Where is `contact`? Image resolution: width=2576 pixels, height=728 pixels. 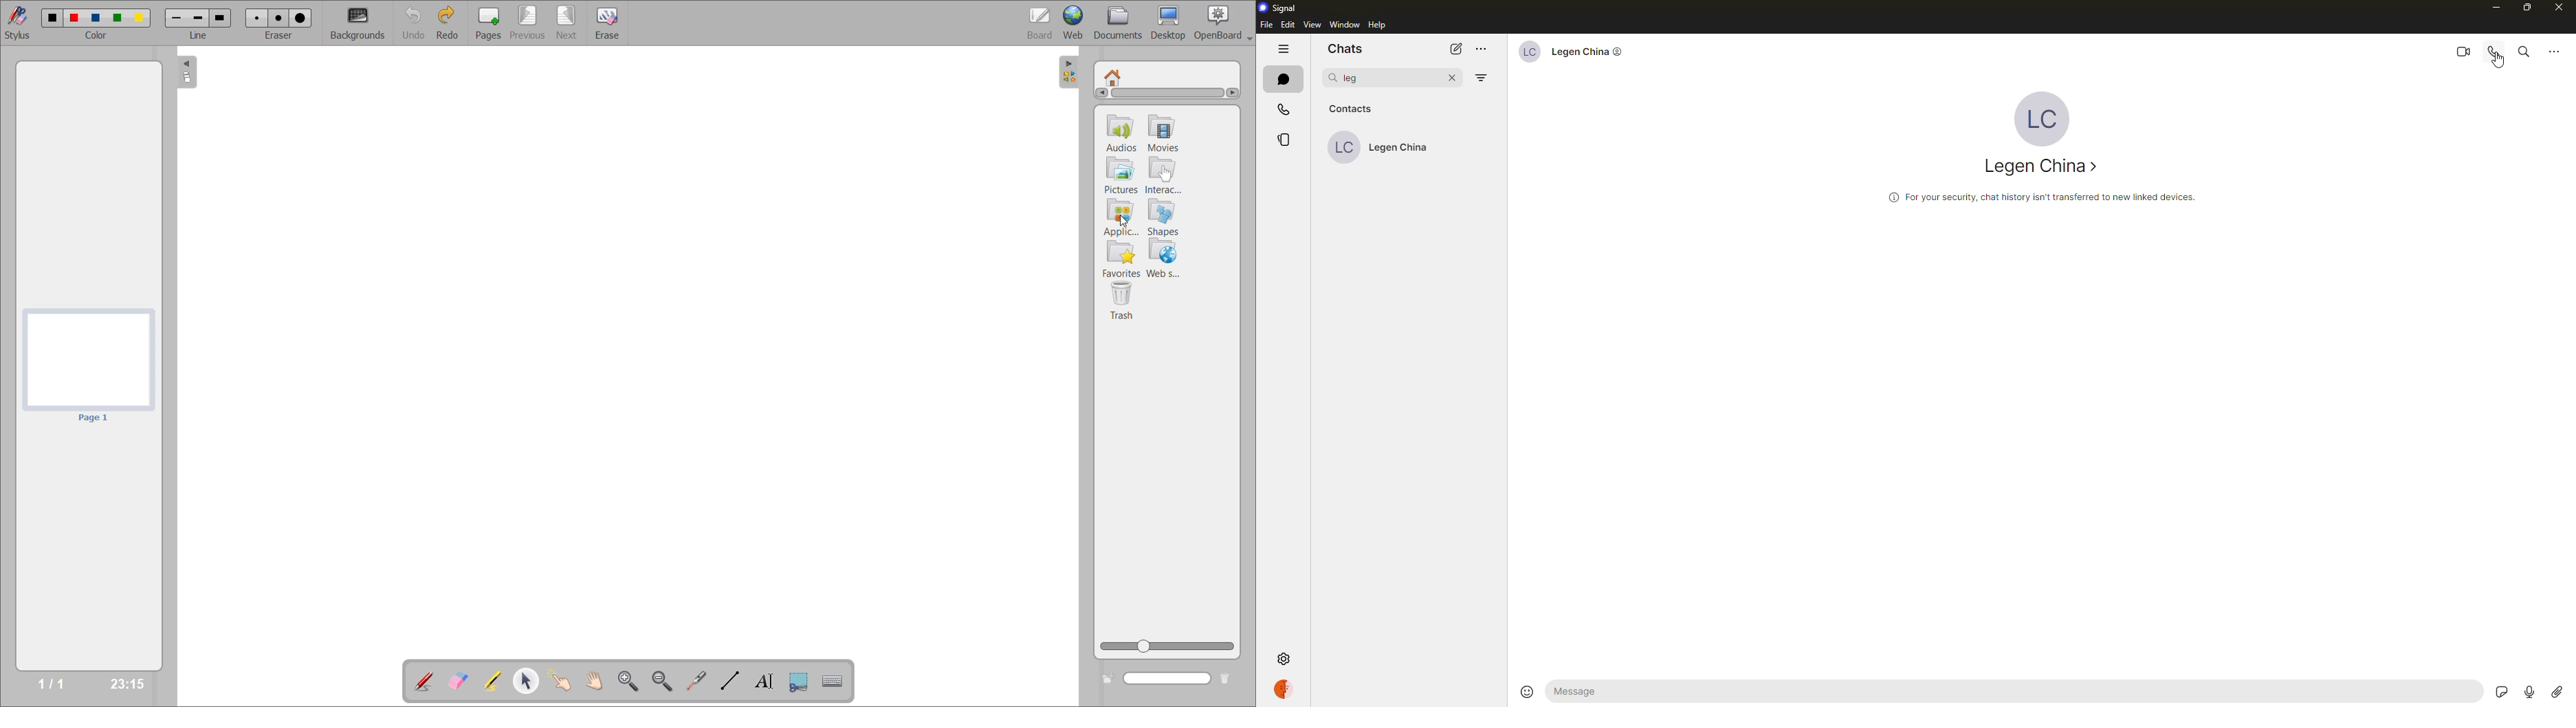
contact is located at coordinates (1389, 147).